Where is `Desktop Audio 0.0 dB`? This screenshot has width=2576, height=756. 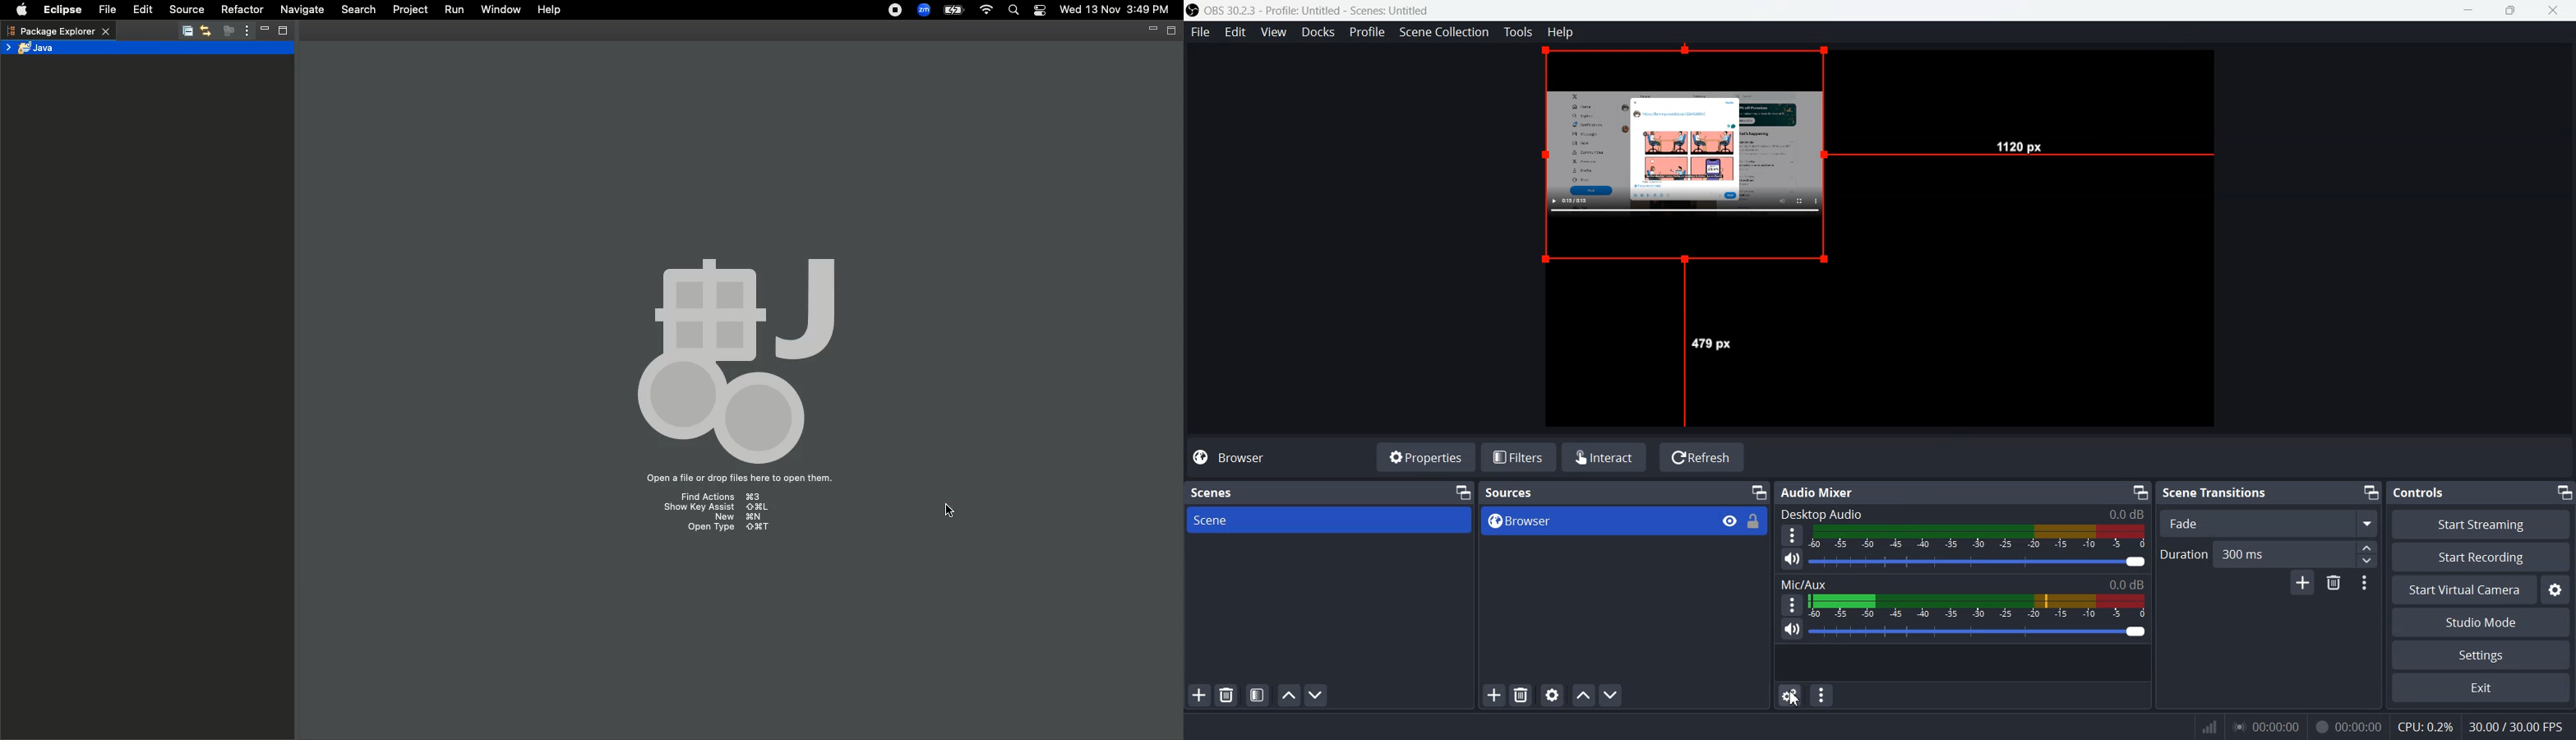
Desktop Audio 0.0 dB is located at coordinates (1962, 514).